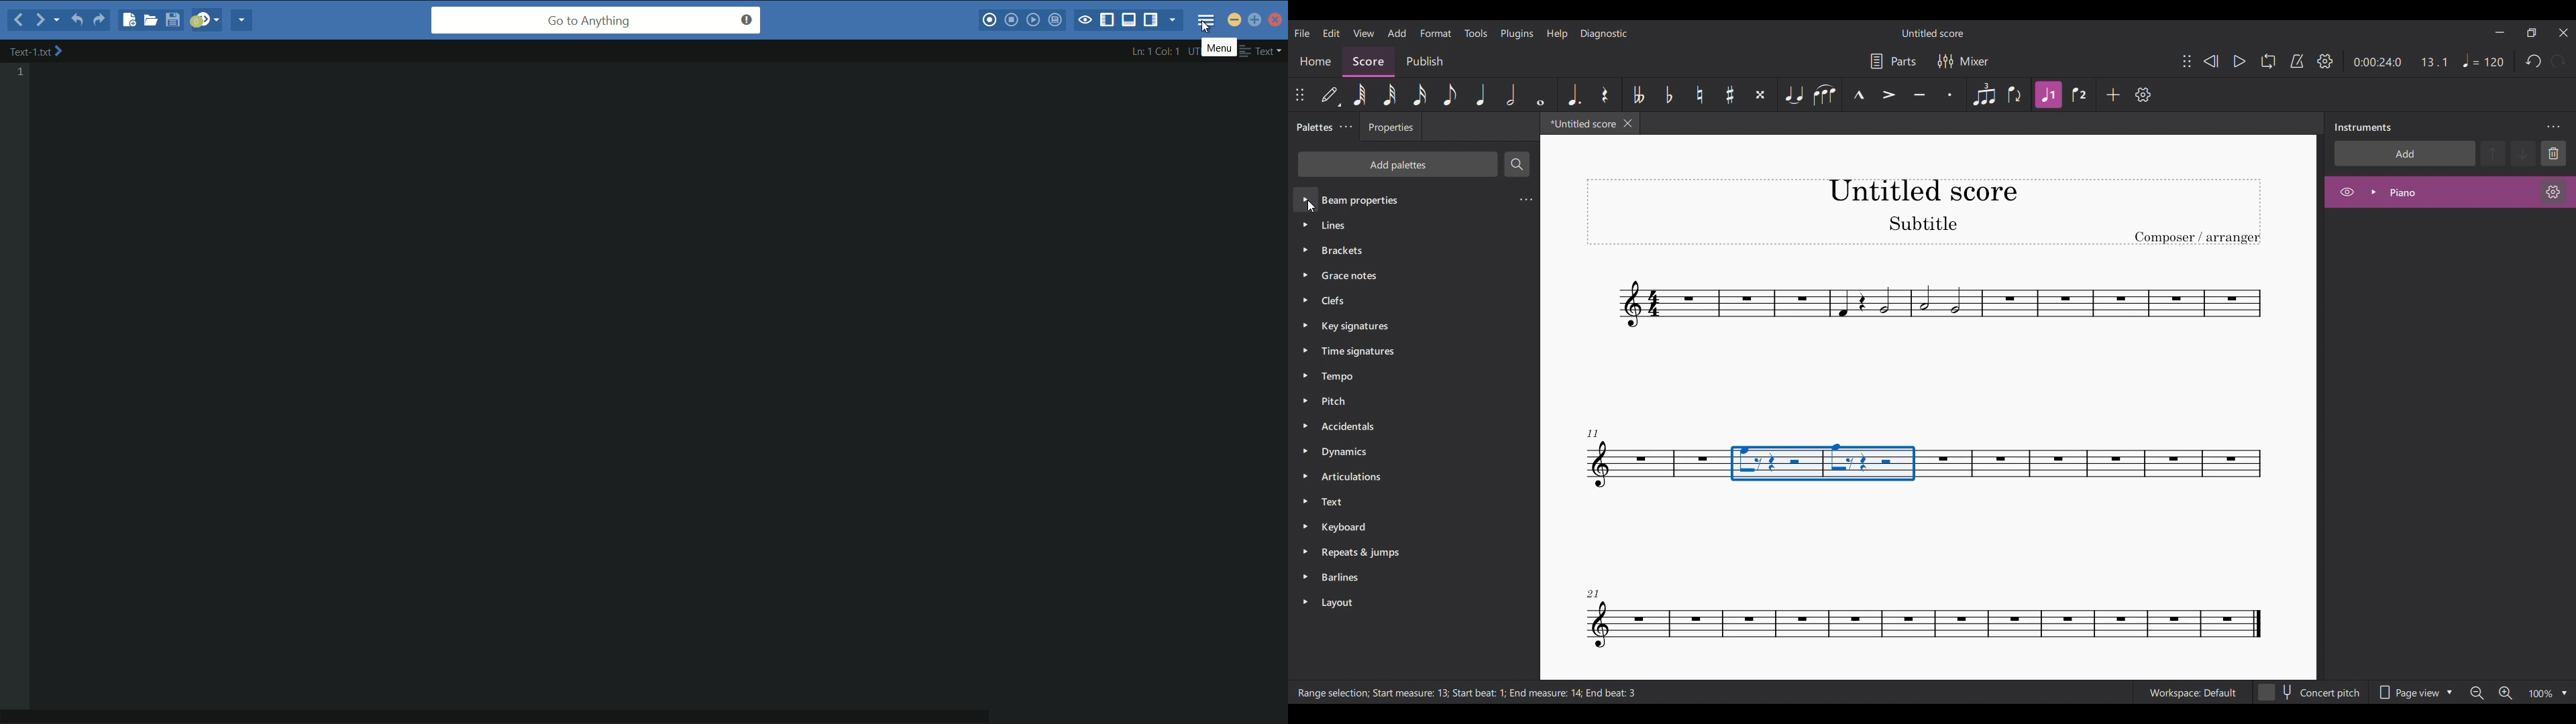 The image size is (2576, 728). What do you see at coordinates (2483, 60) in the screenshot?
I see `Tempo` at bounding box center [2483, 60].